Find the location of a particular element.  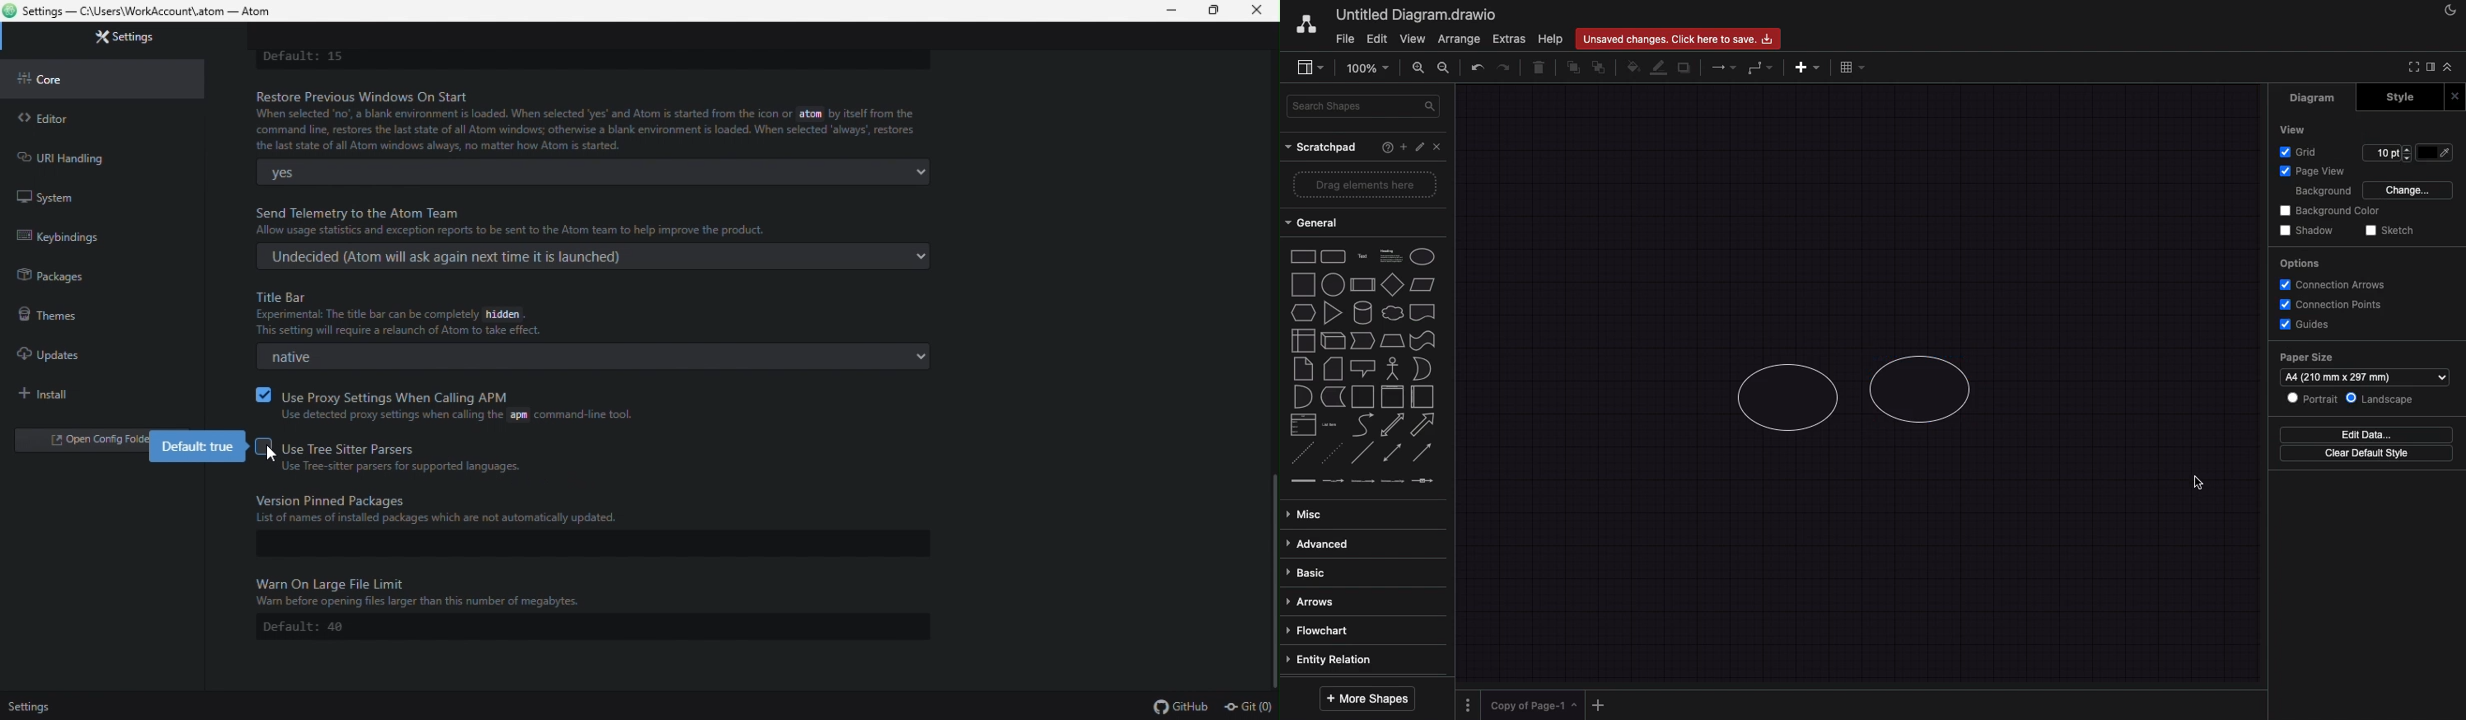

container is located at coordinates (1363, 397).